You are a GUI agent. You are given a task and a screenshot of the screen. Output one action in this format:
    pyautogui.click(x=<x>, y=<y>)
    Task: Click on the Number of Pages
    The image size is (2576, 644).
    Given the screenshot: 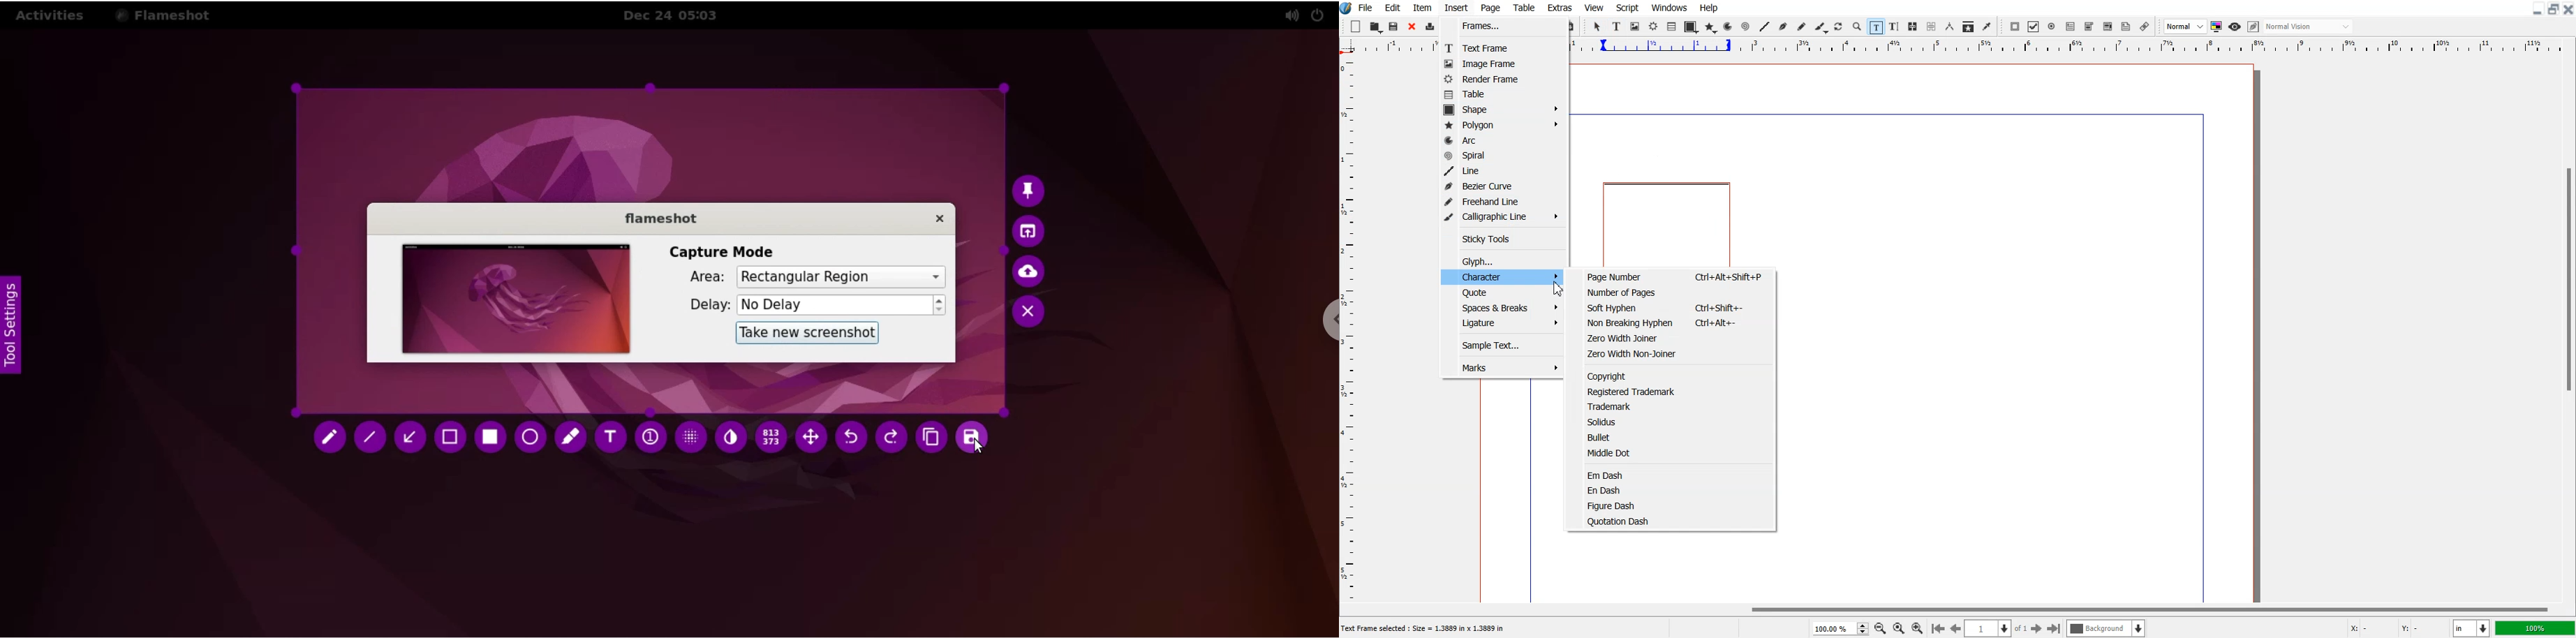 What is the action you would take?
    pyautogui.click(x=1677, y=292)
    